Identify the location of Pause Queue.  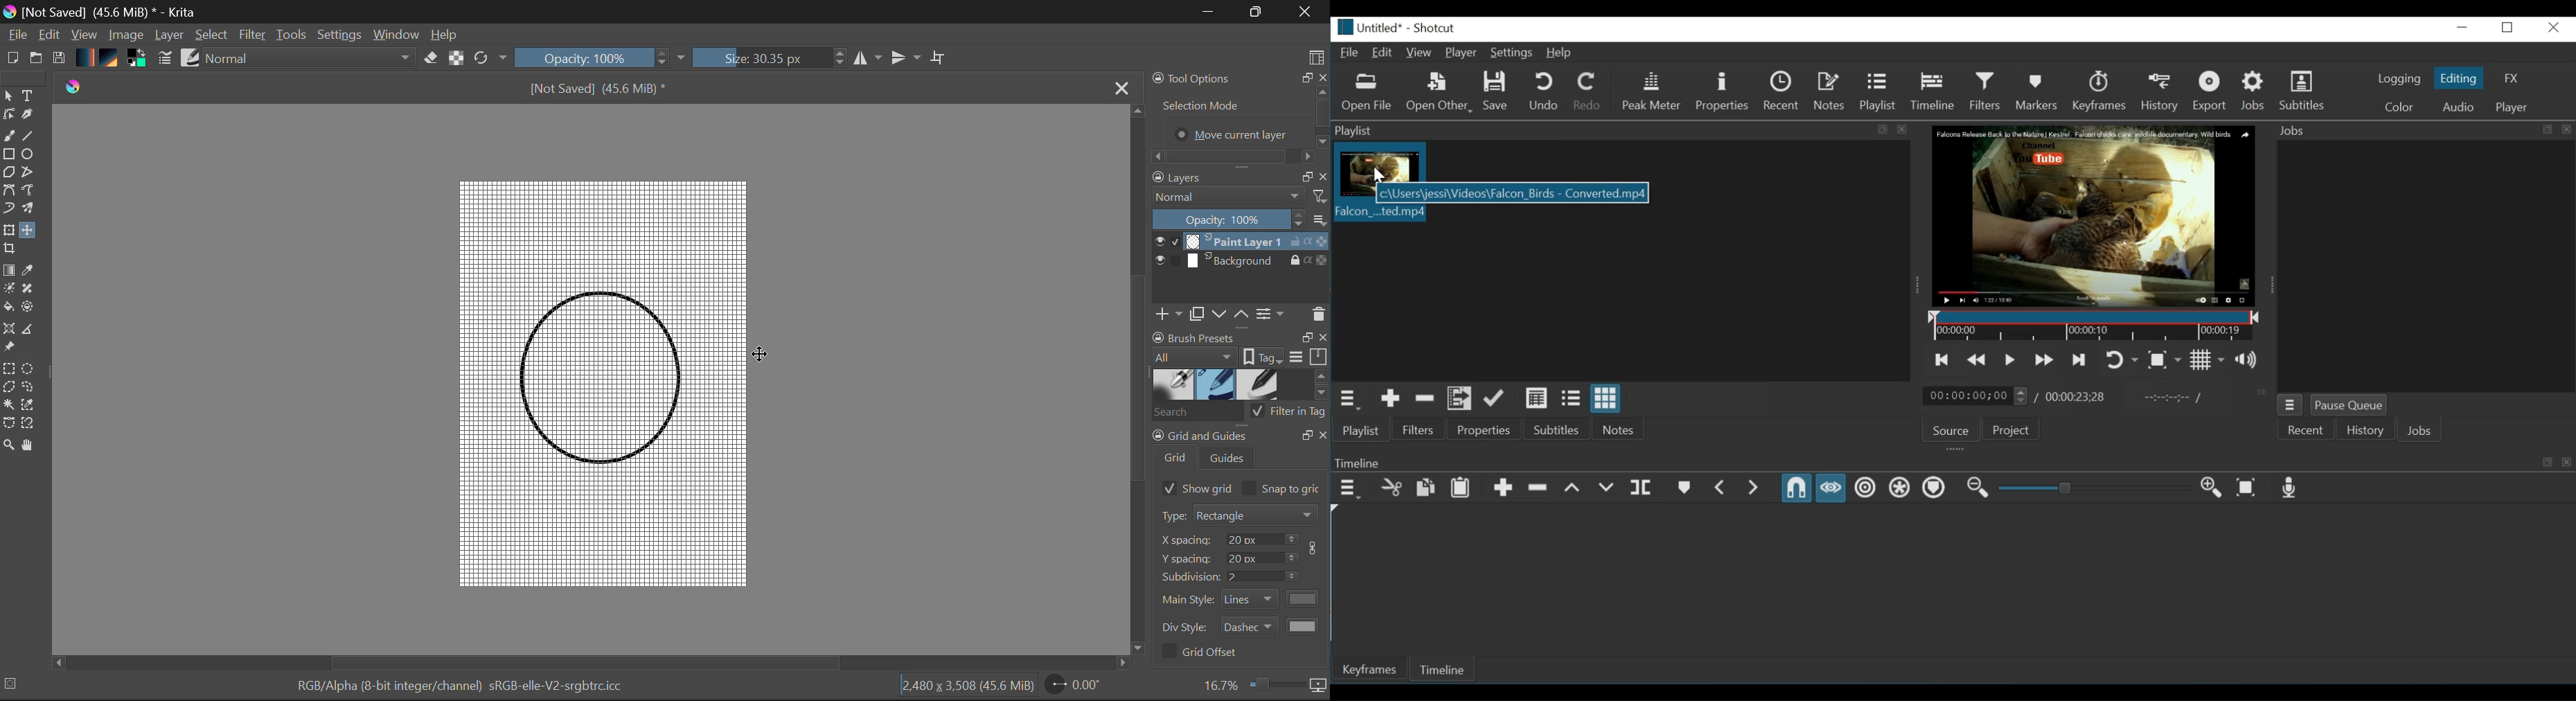
(2348, 406).